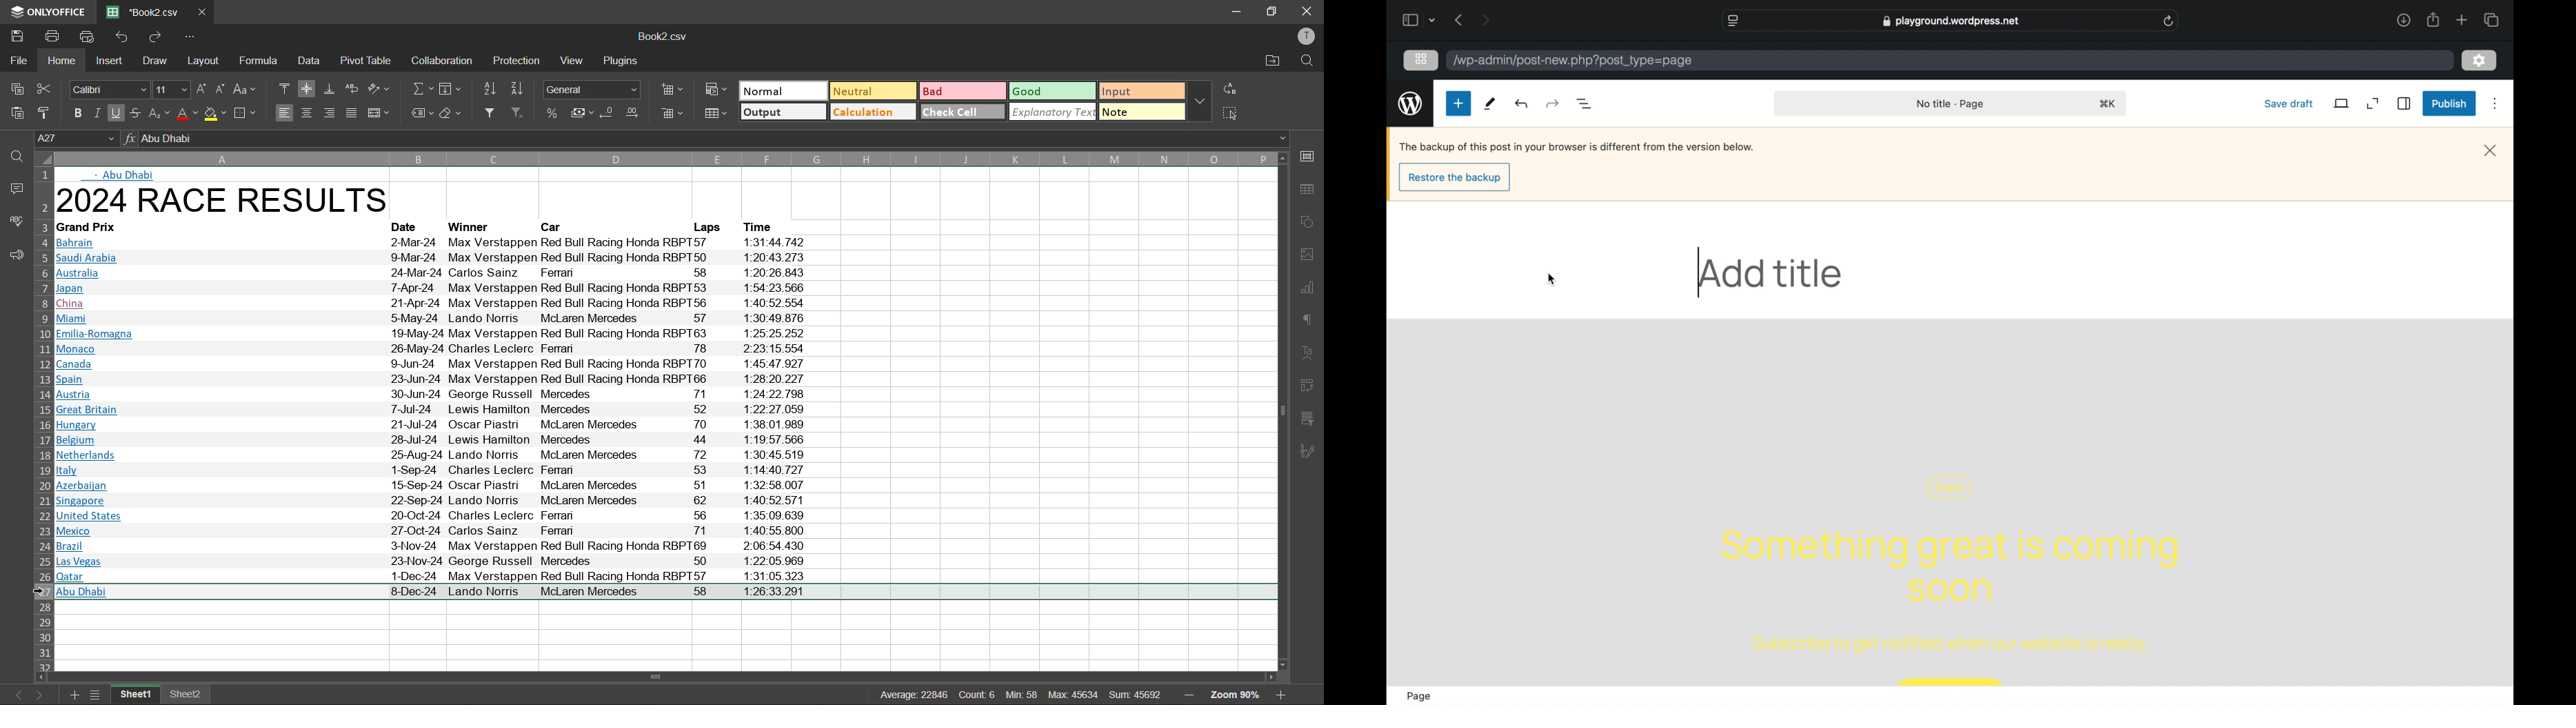 This screenshot has width=2576, height=728. What do you see at coordinates (443, 61) in the screenshot?
I see `collaboration` at bounding box center [443, 61].